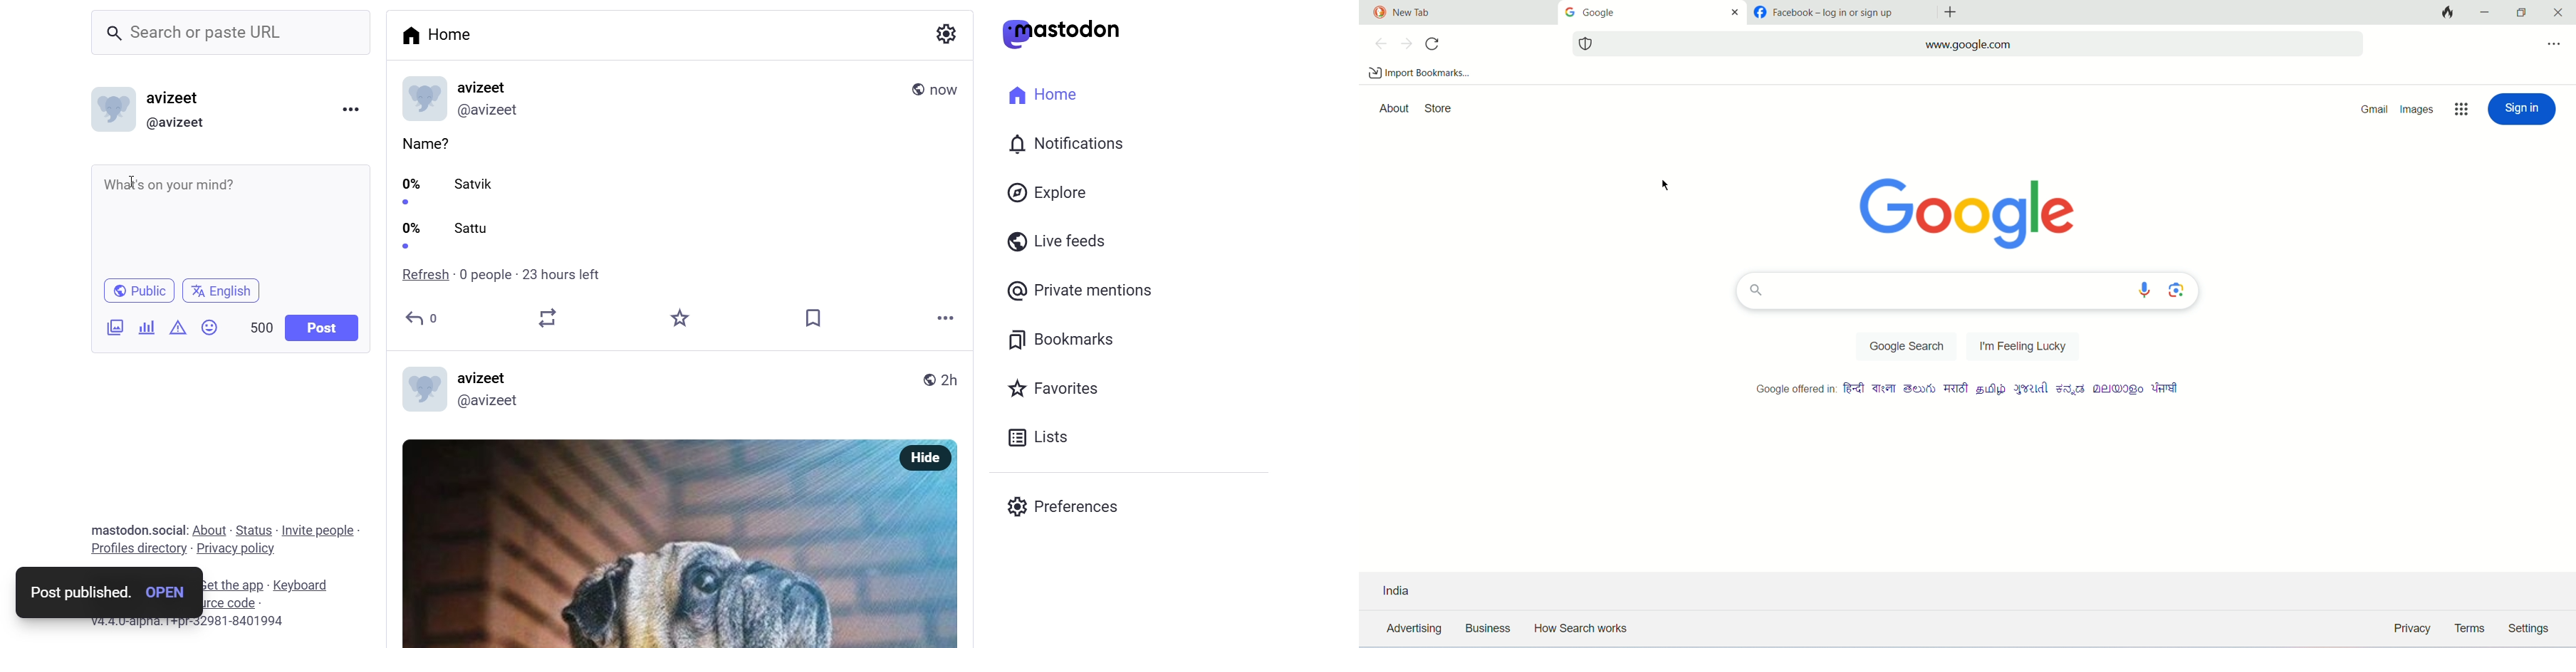 This screenshot has height=672, width=2576. What do you see at coordinates (321, 530) in the screenshot?
I see `invite people` at bounding box center [321, 530].